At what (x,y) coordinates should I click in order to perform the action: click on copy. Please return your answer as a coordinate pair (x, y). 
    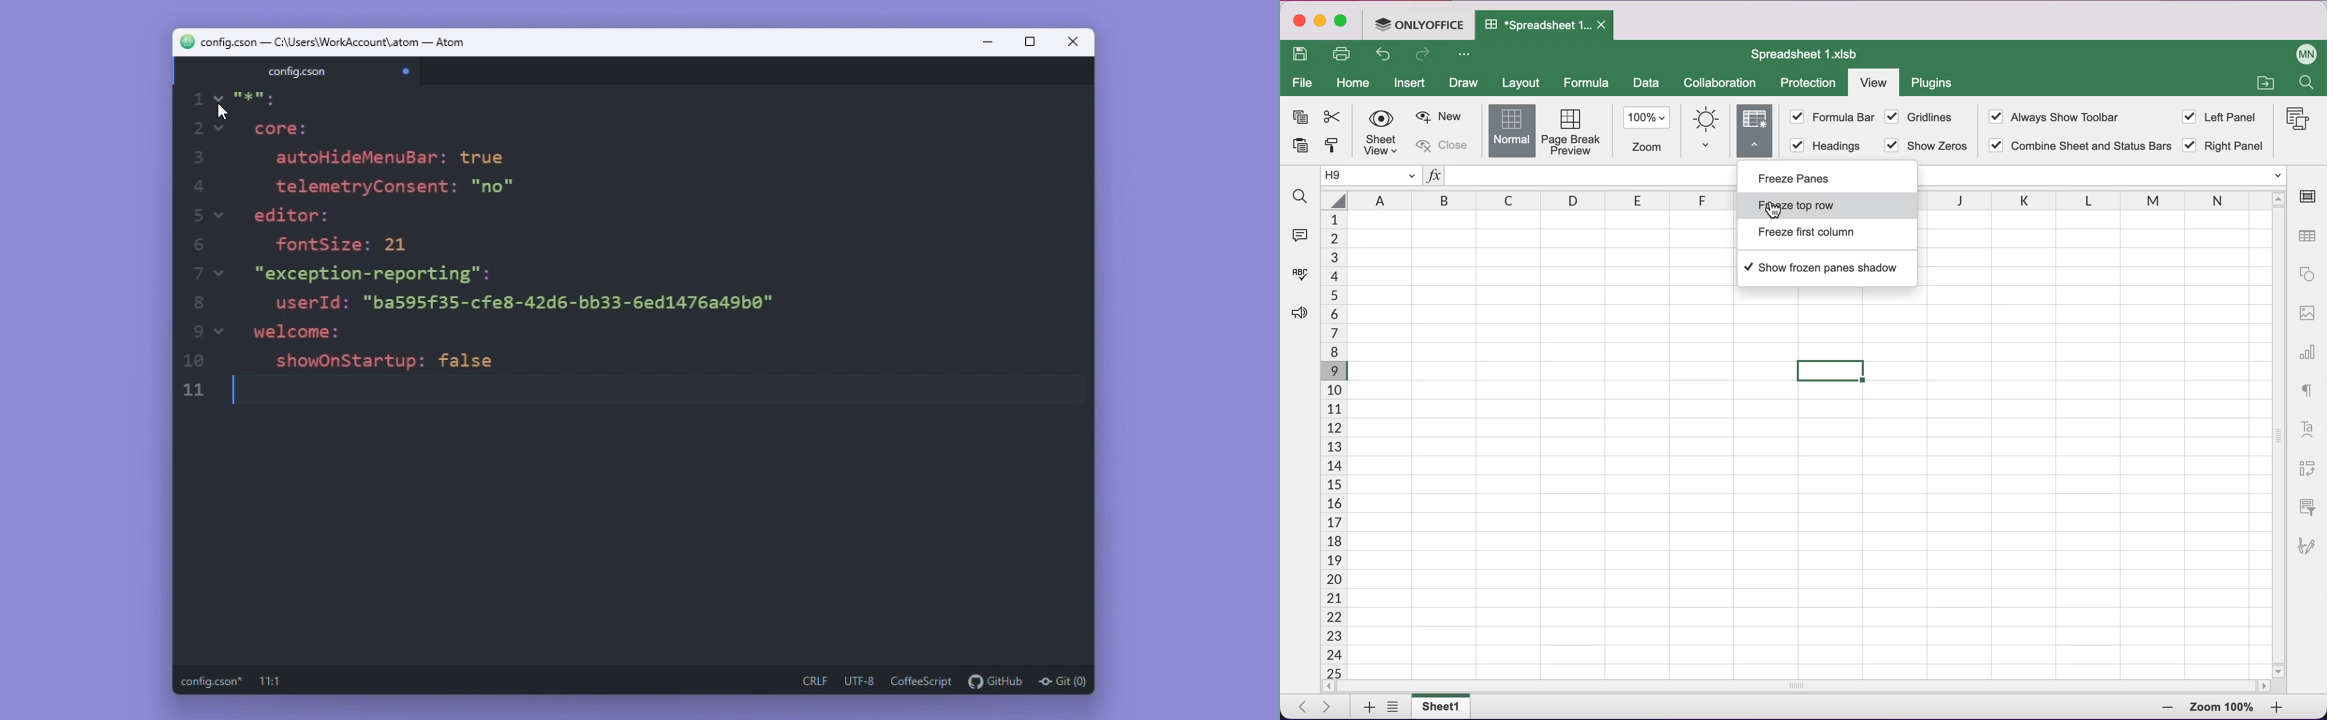
    Looking at the image, I should click on (1299, 115).